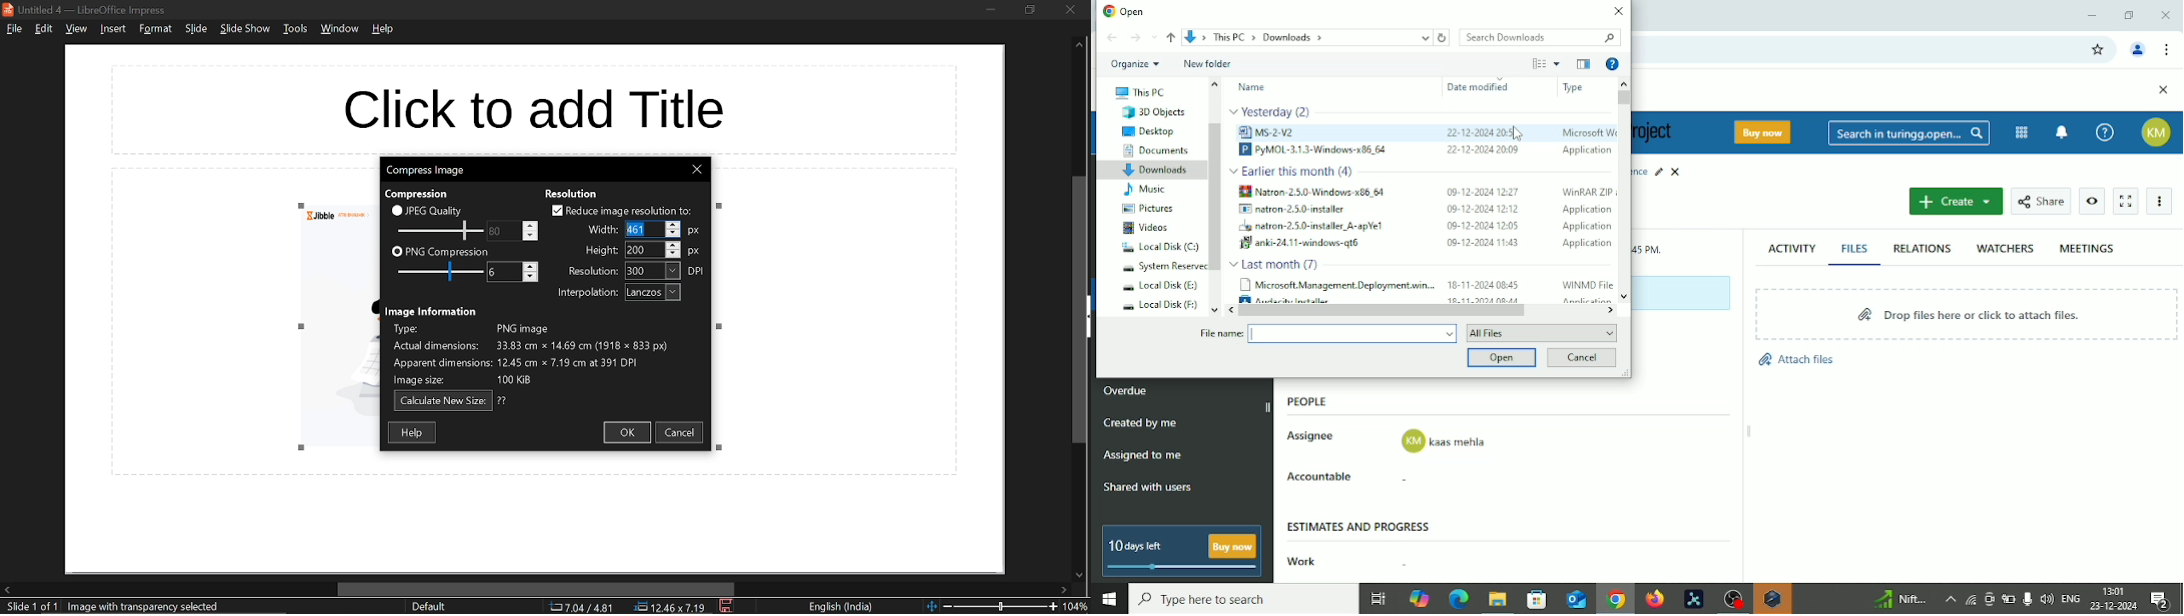 The image size is (2184, 616). I want to click on move up in files, so click(1623, 84).